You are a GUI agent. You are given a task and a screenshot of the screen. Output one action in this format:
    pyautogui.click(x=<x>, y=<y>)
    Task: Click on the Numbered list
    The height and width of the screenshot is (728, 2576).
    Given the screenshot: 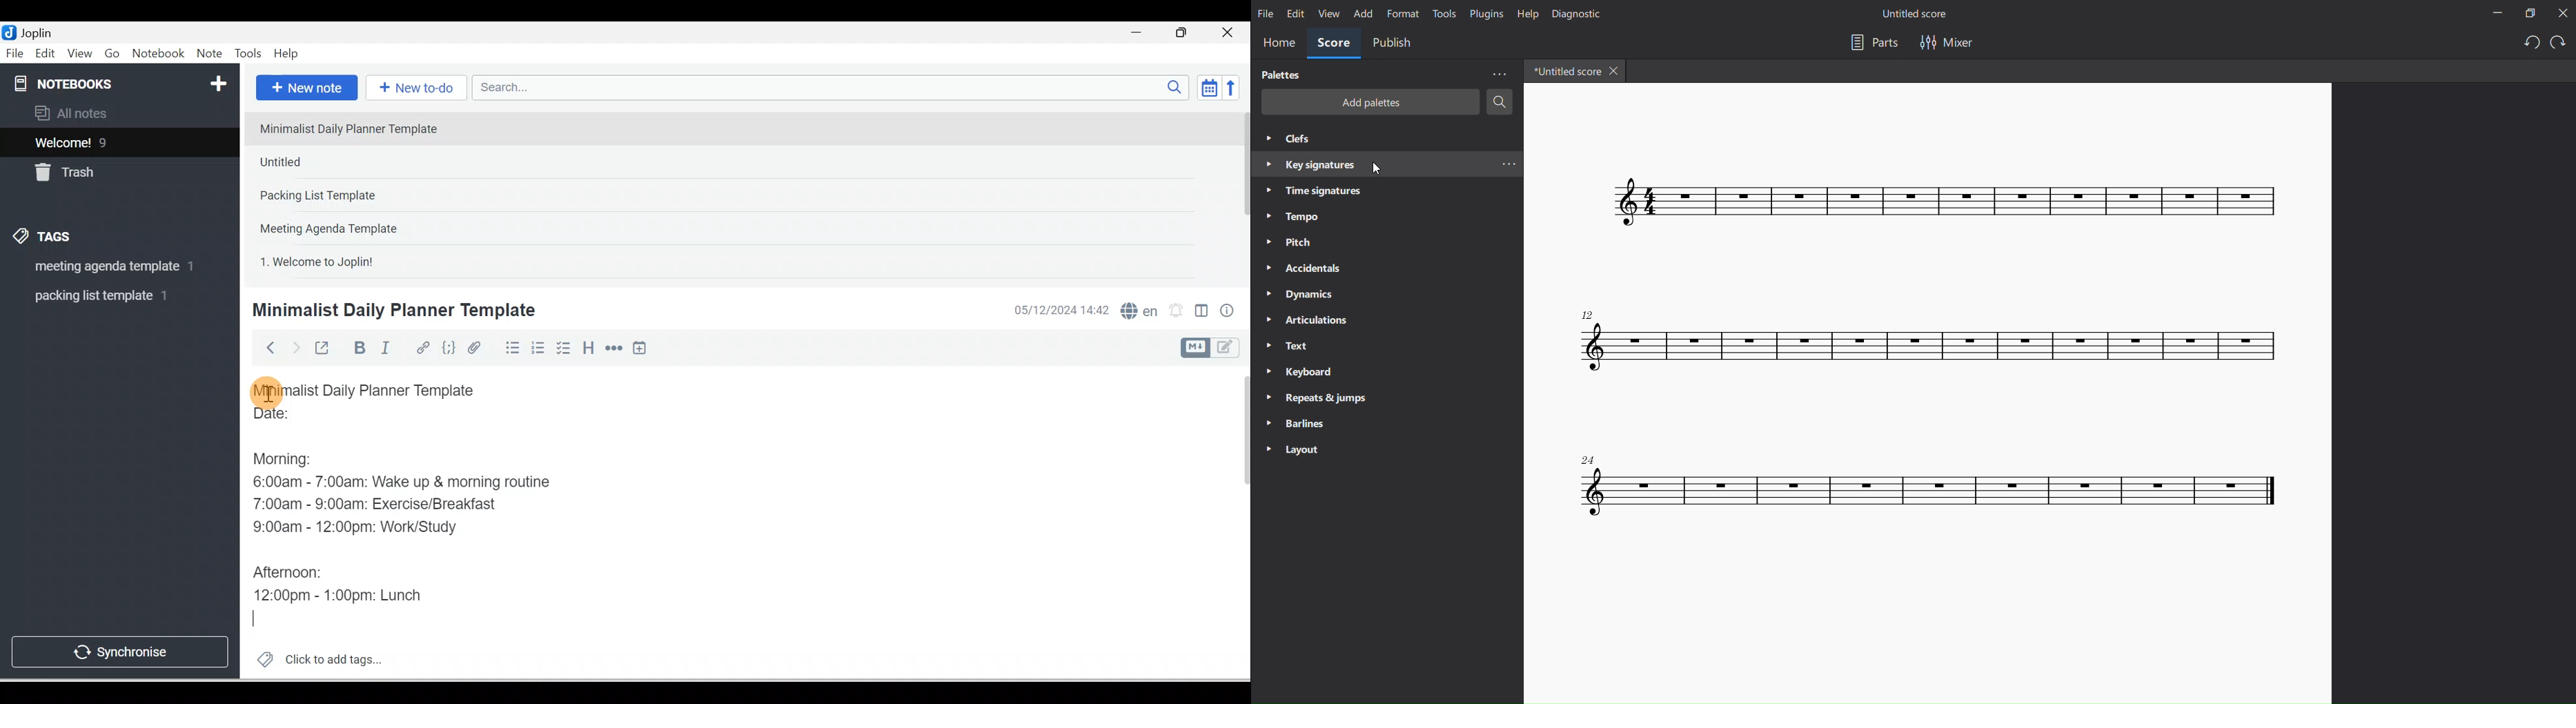 What is the action you would take?
    pyautogui.click(x=538, y=347)
    